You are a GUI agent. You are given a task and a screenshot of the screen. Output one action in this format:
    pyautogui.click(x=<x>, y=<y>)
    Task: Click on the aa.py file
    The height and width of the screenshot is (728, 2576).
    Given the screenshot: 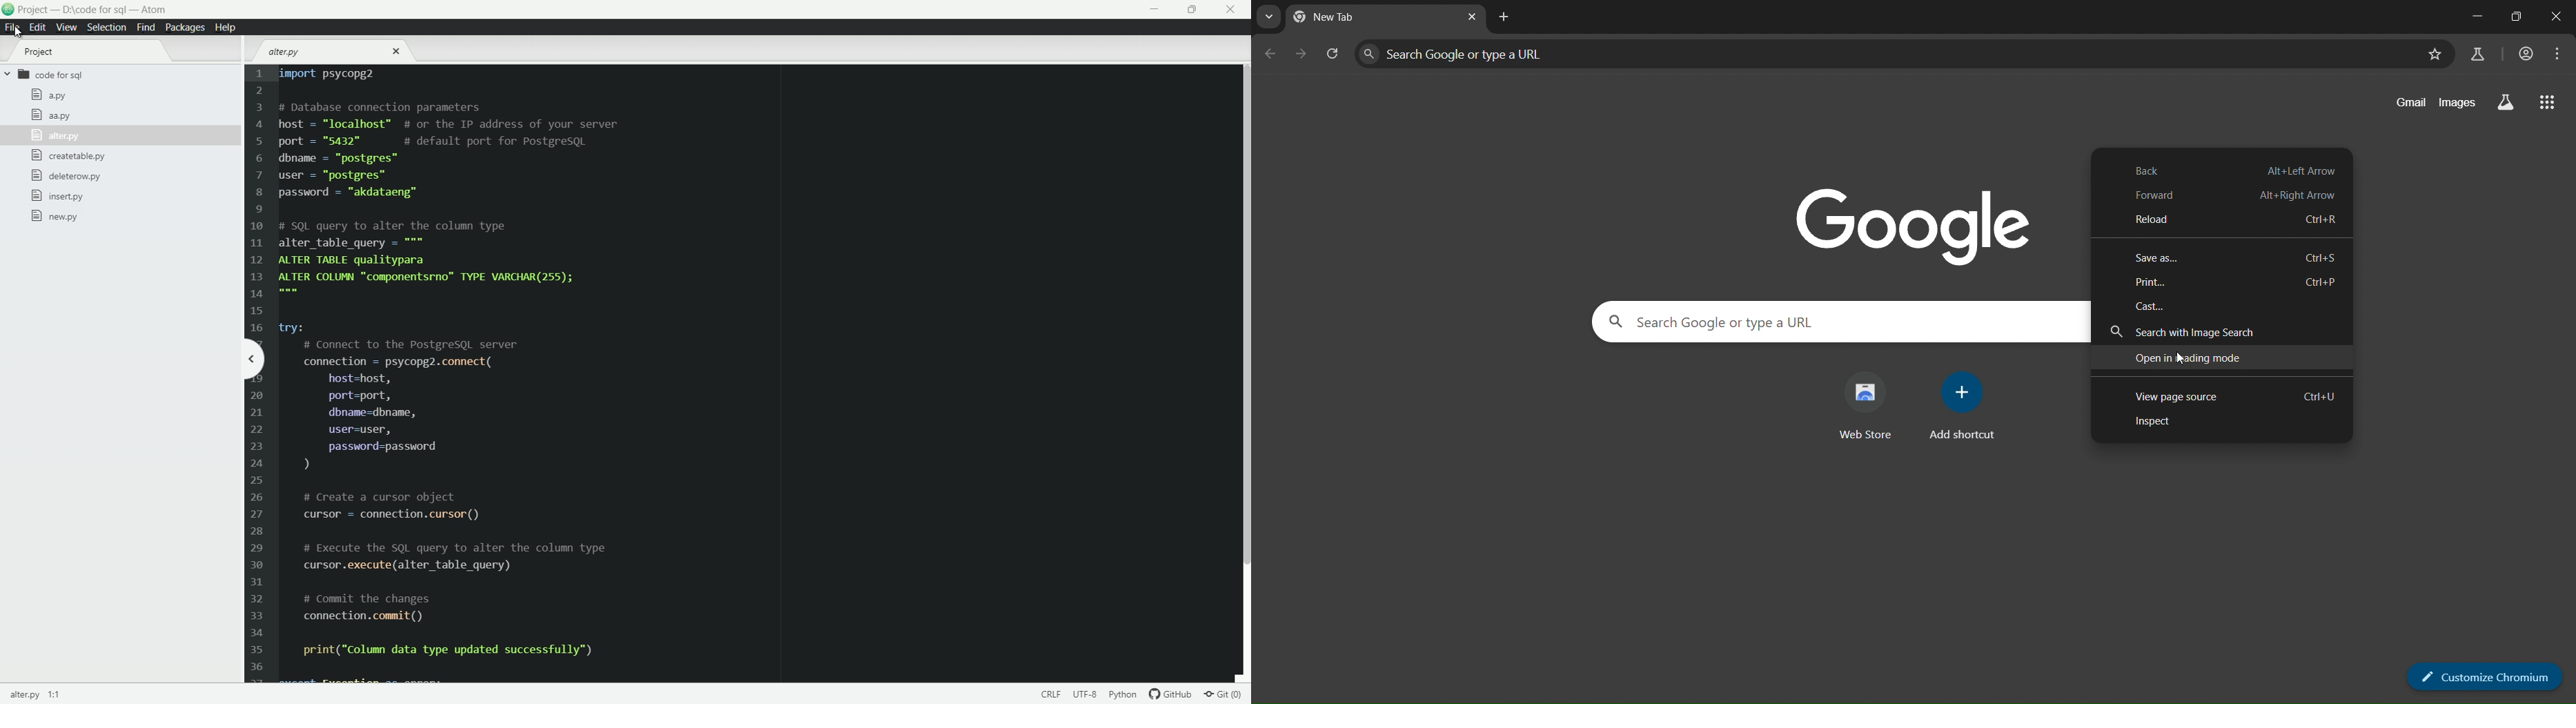 What is the action you would take?
    pyautogui.click(x=50, y=117)
    